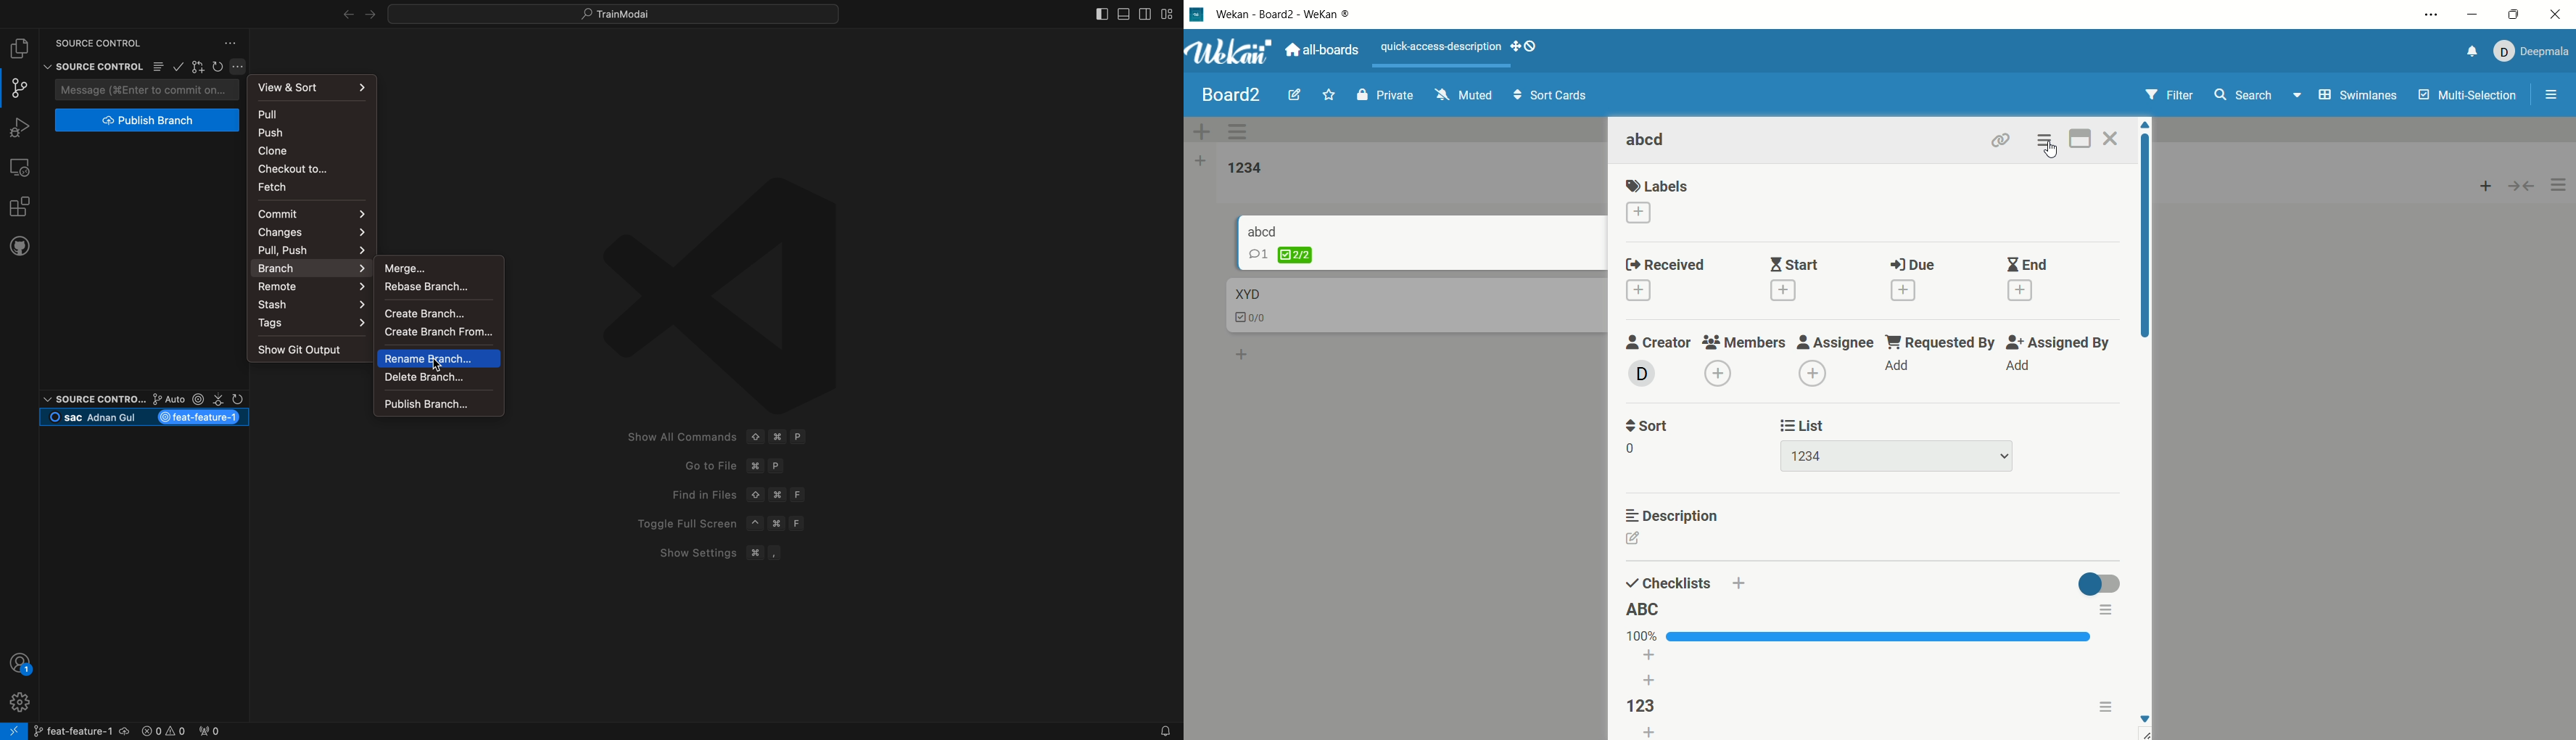 The image size is (2576, 756). Describe the element at coordinates (755, 495) in the screenshot. I see `Up` at that location.